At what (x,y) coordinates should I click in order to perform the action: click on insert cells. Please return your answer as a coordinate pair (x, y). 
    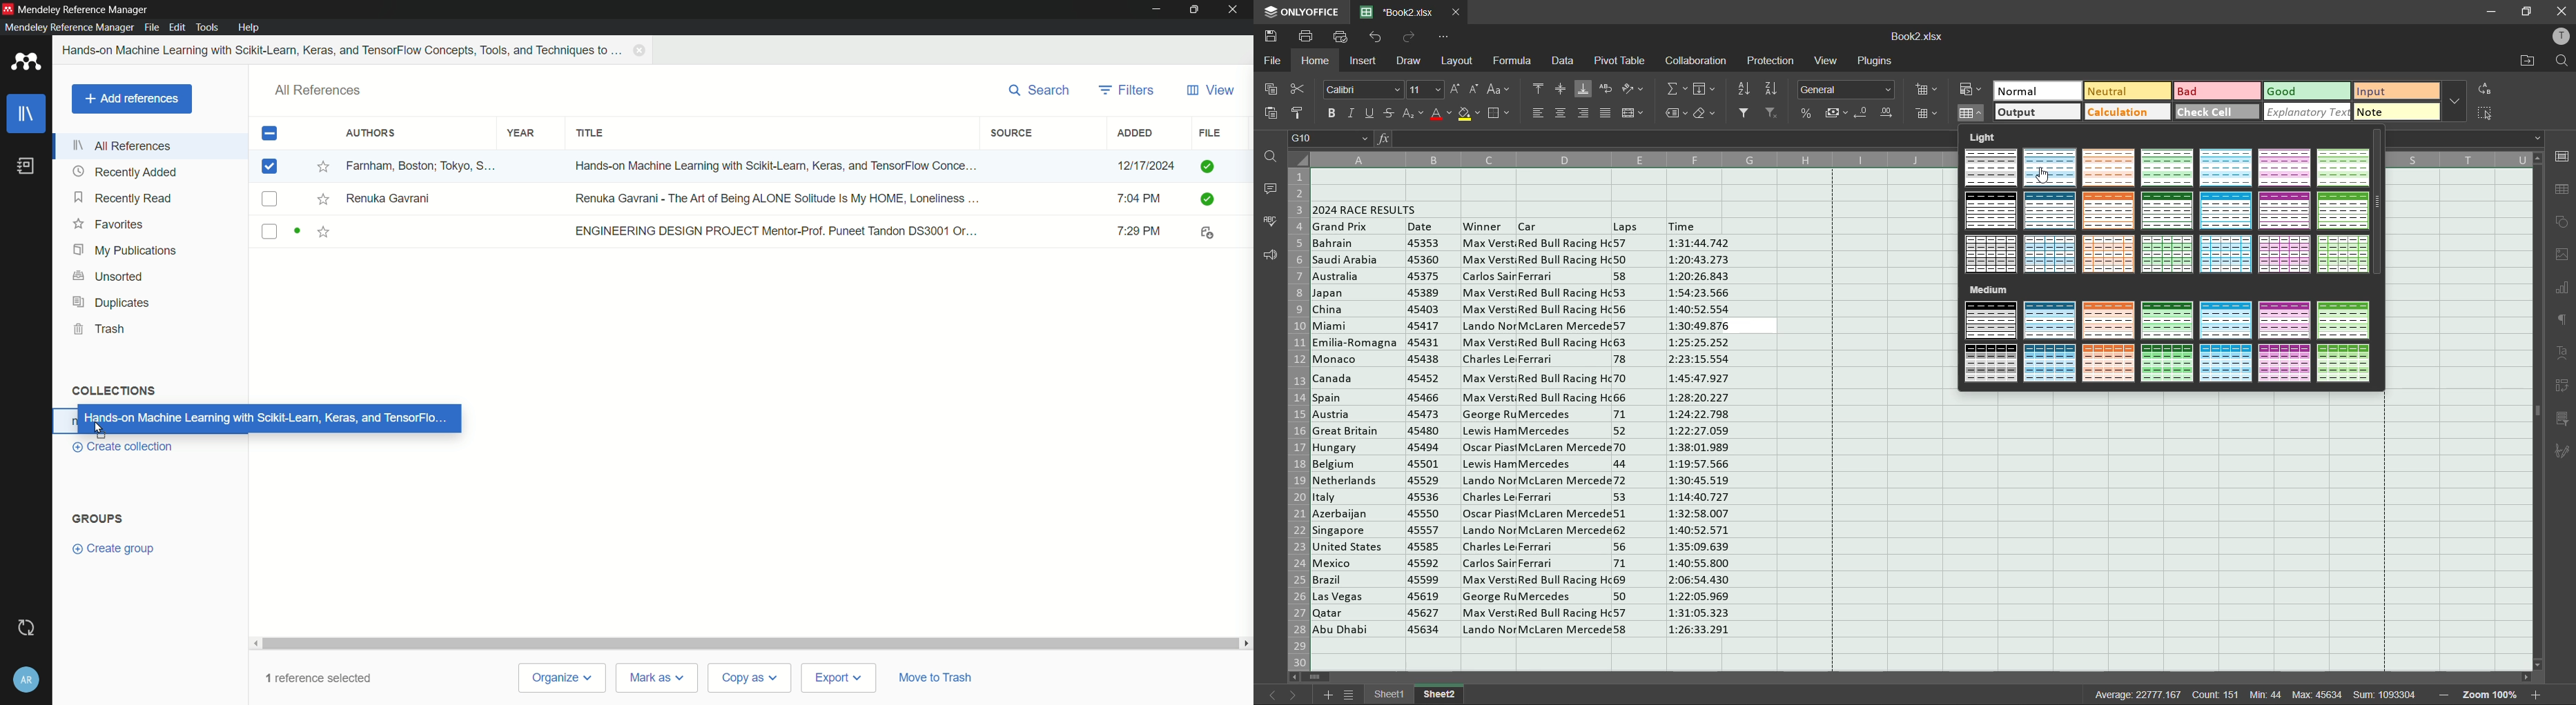
    Looking at the image, I should click on (1925, 90).